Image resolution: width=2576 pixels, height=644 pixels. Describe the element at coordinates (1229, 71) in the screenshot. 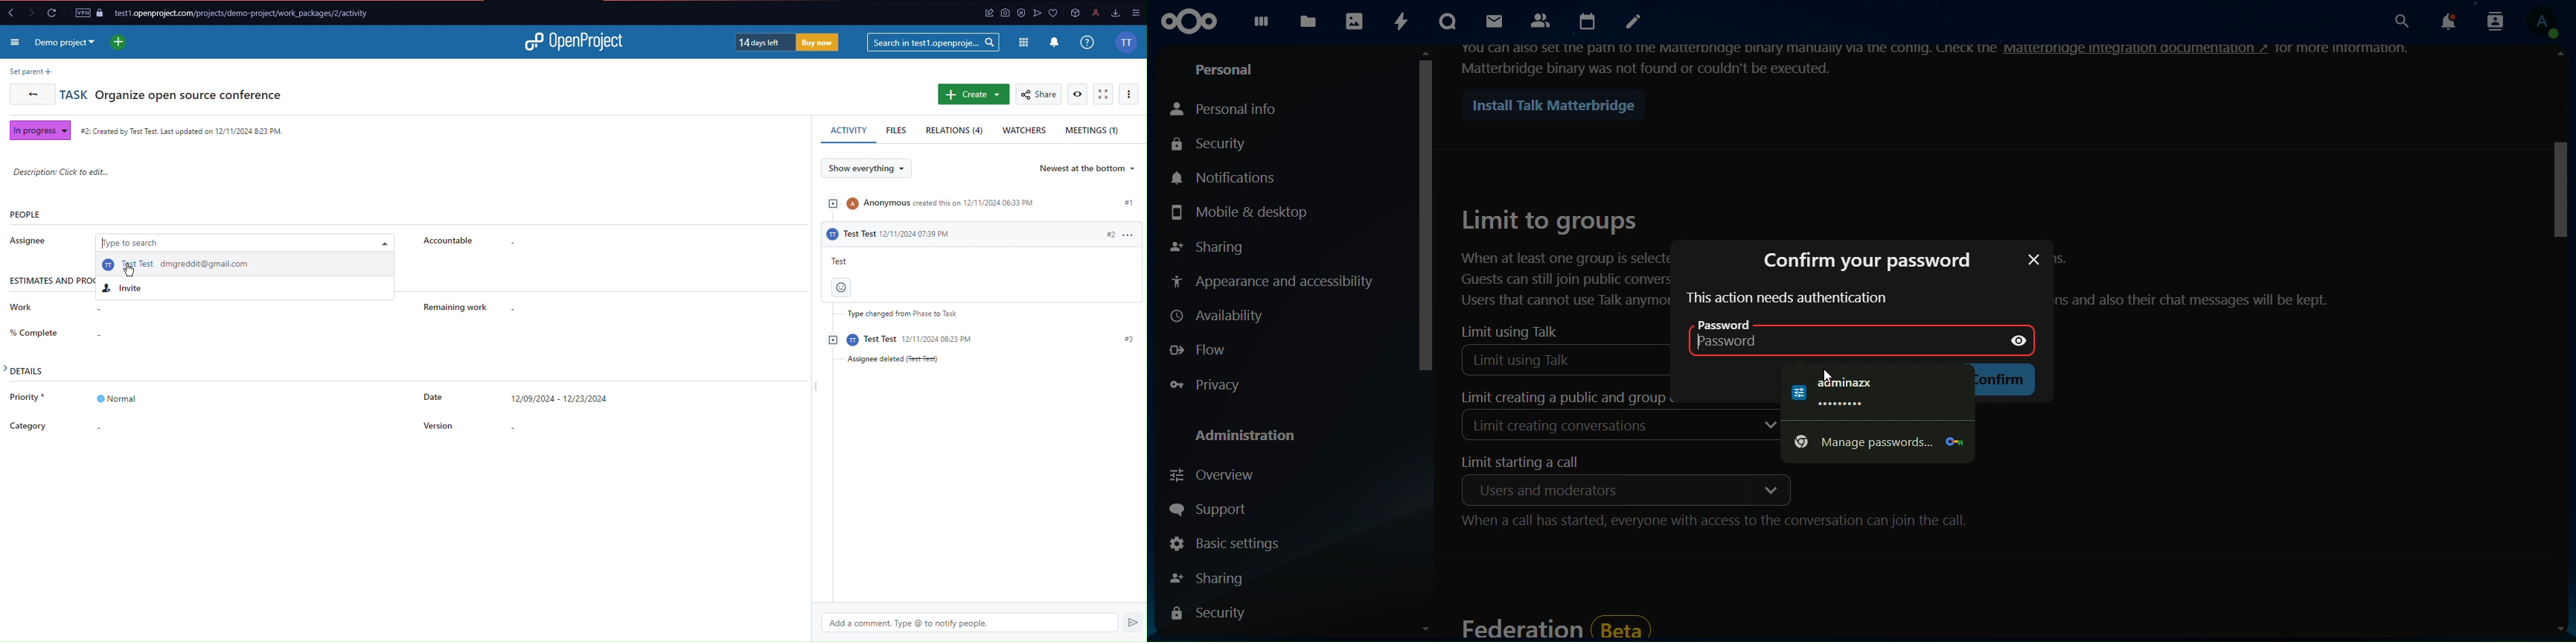

I see `personal` at that location.